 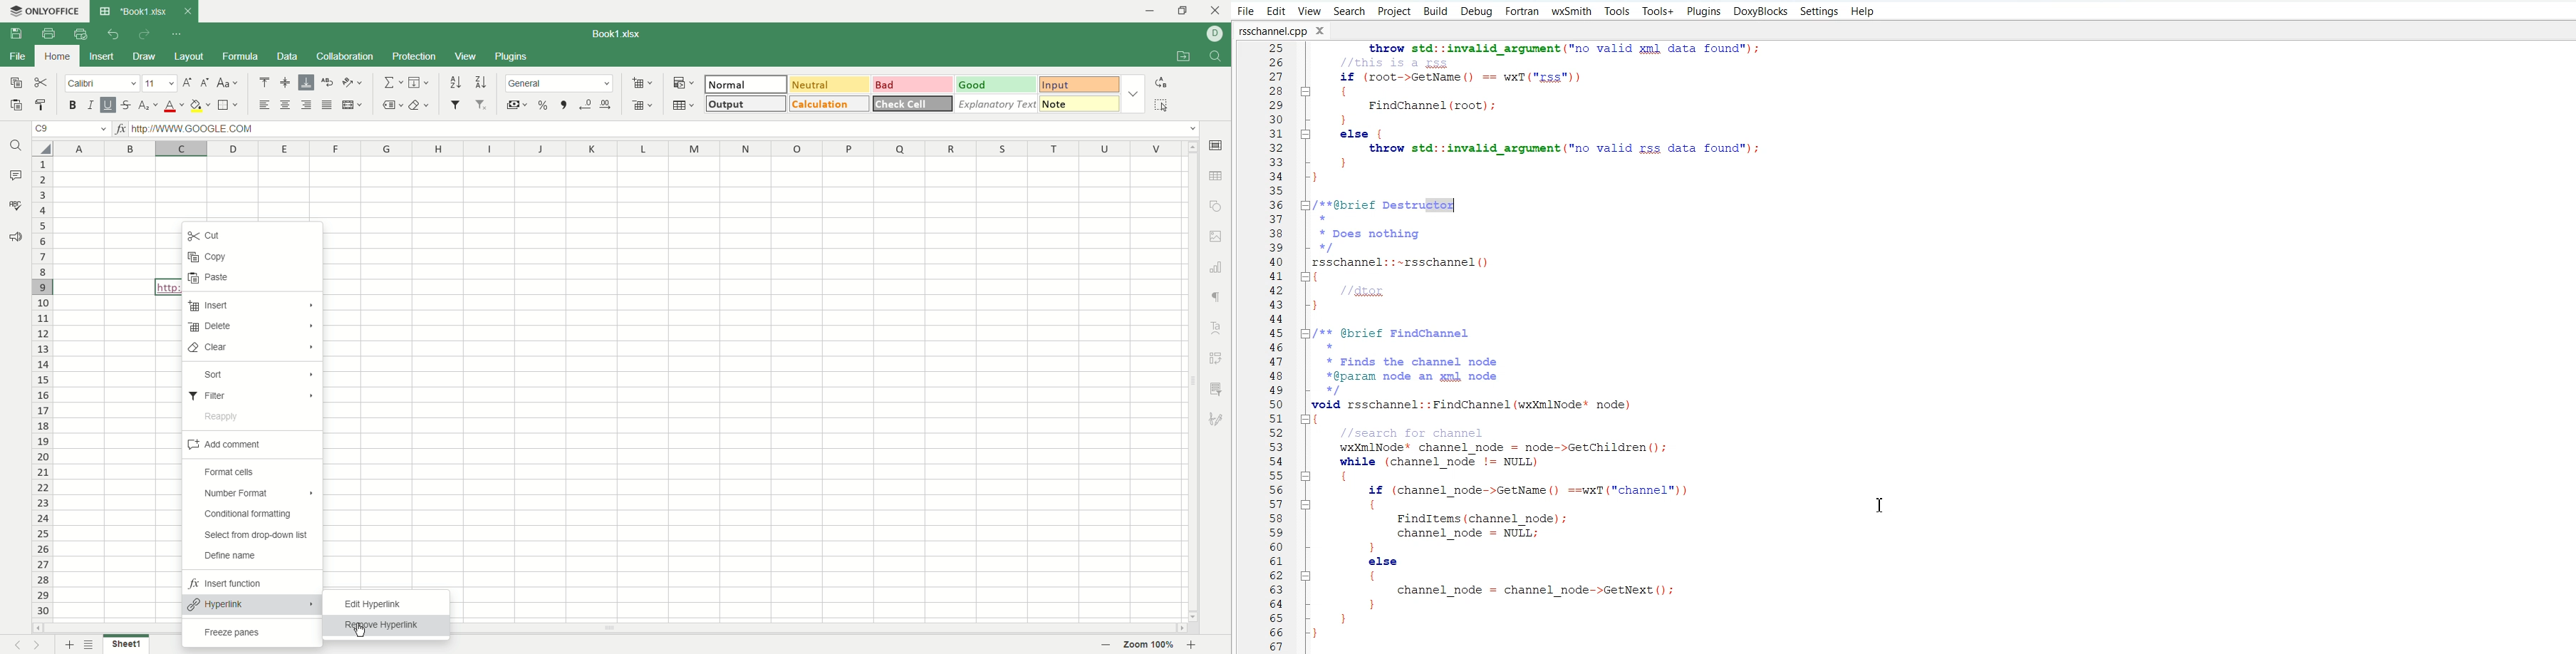 What do you see at coordinates (997, 104) in the screenshot?
I see `explanatory text ` at bounding box center [997, 104].